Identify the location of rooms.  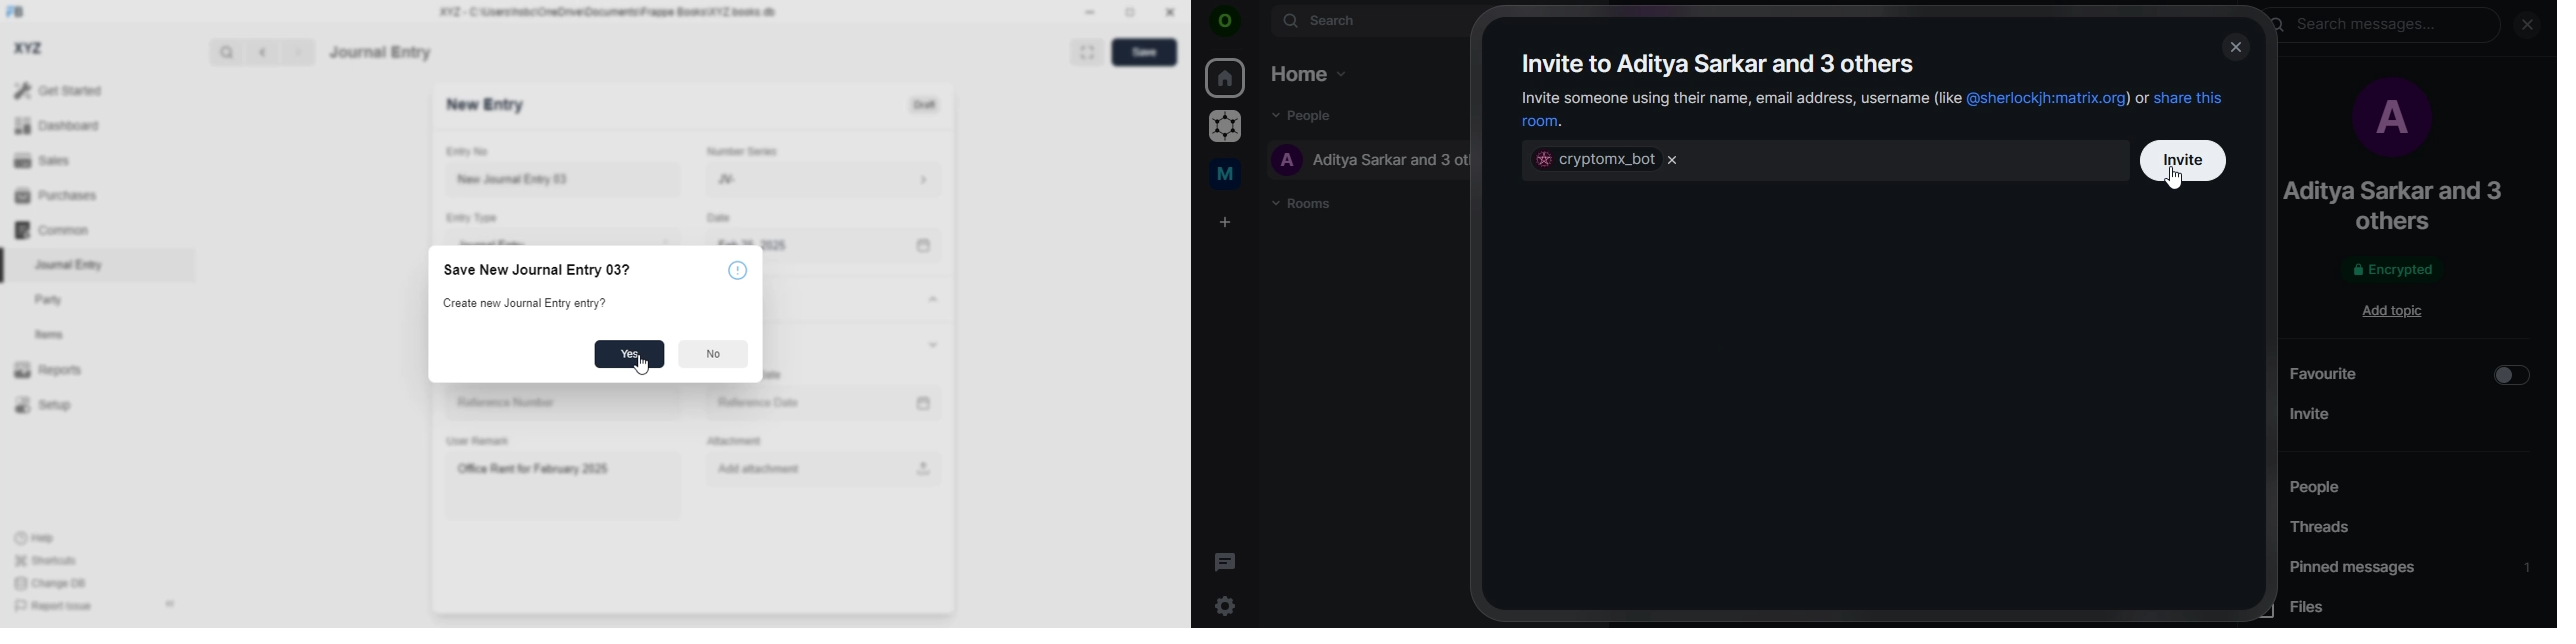
(1306, 202).